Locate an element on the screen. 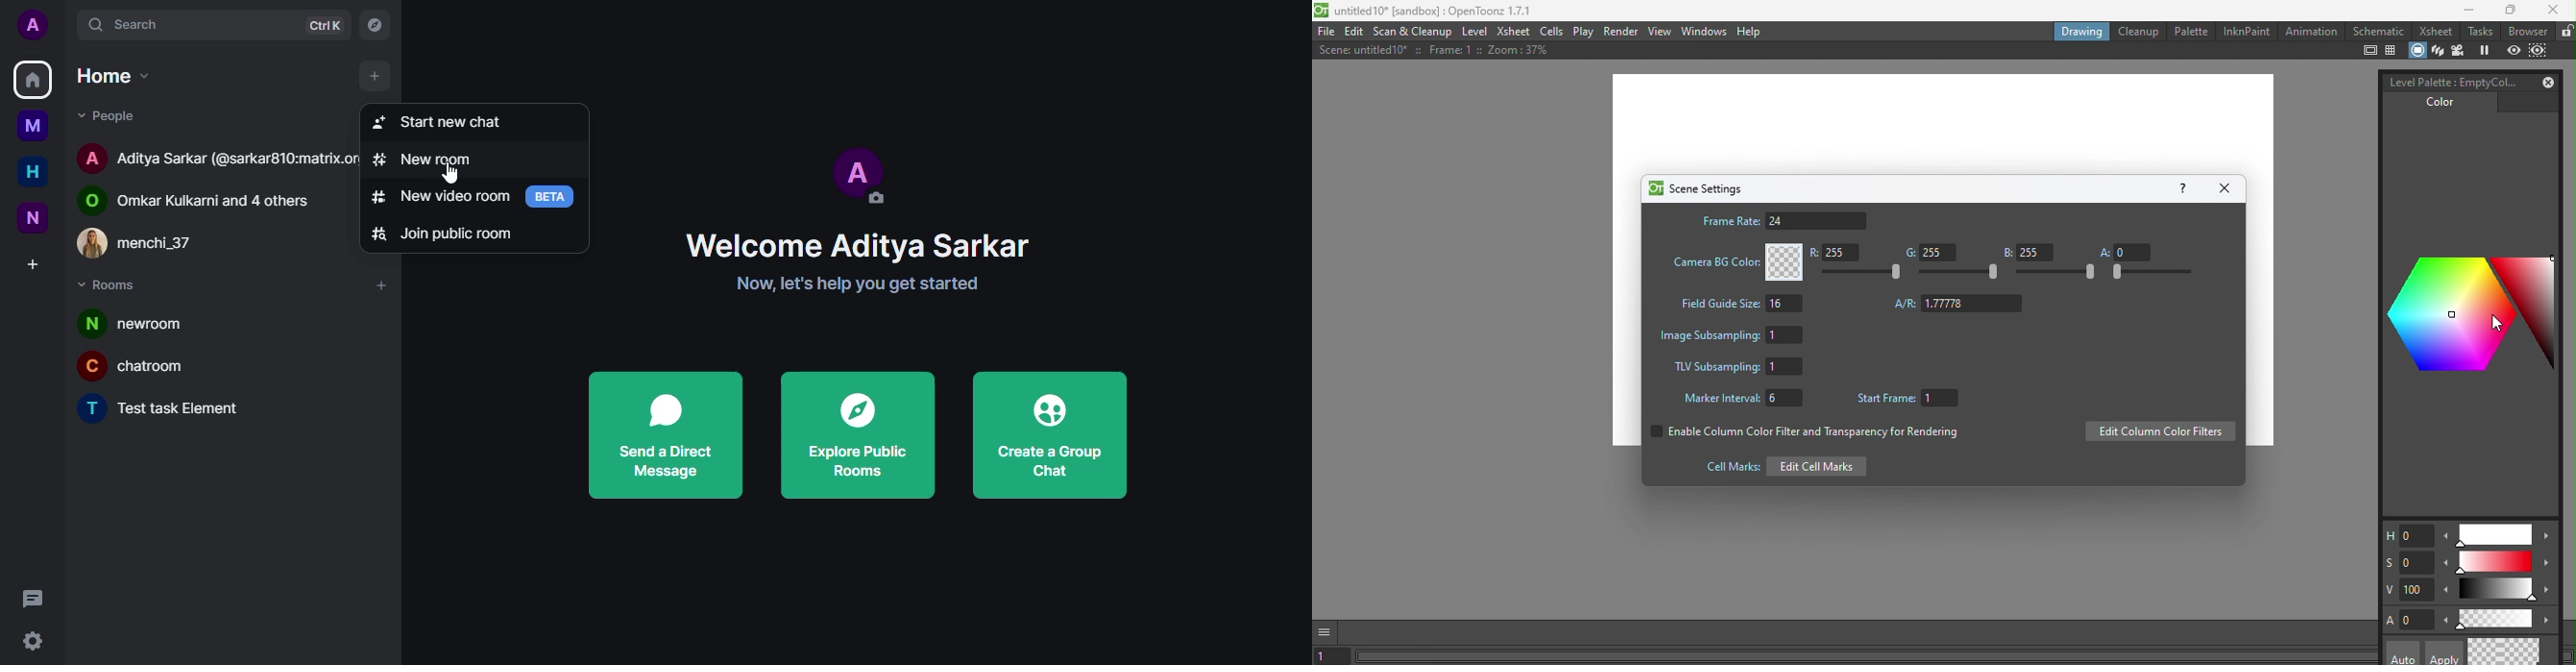 The width and height of the screenshot is (2576, 672). send direct message is located at coordinates (663, 434).